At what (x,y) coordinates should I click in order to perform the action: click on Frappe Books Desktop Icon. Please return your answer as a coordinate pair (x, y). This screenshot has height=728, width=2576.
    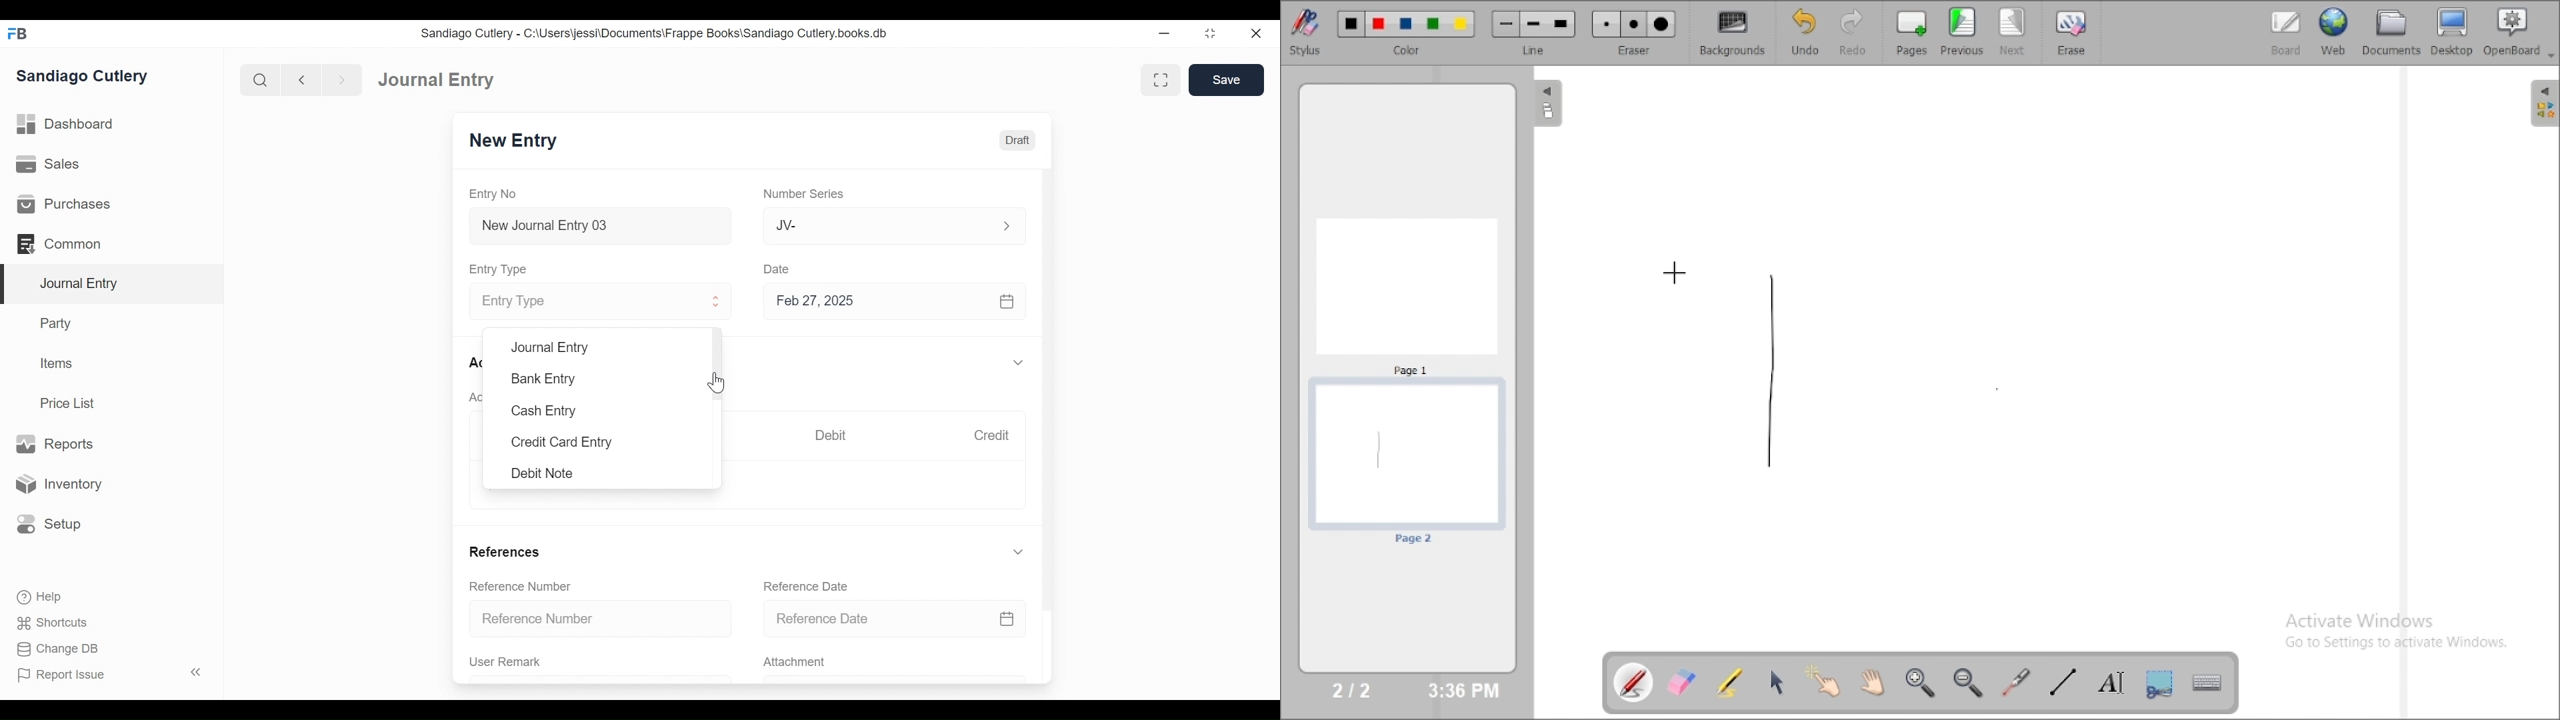
    Looking at the image, I should click on (17, 34).